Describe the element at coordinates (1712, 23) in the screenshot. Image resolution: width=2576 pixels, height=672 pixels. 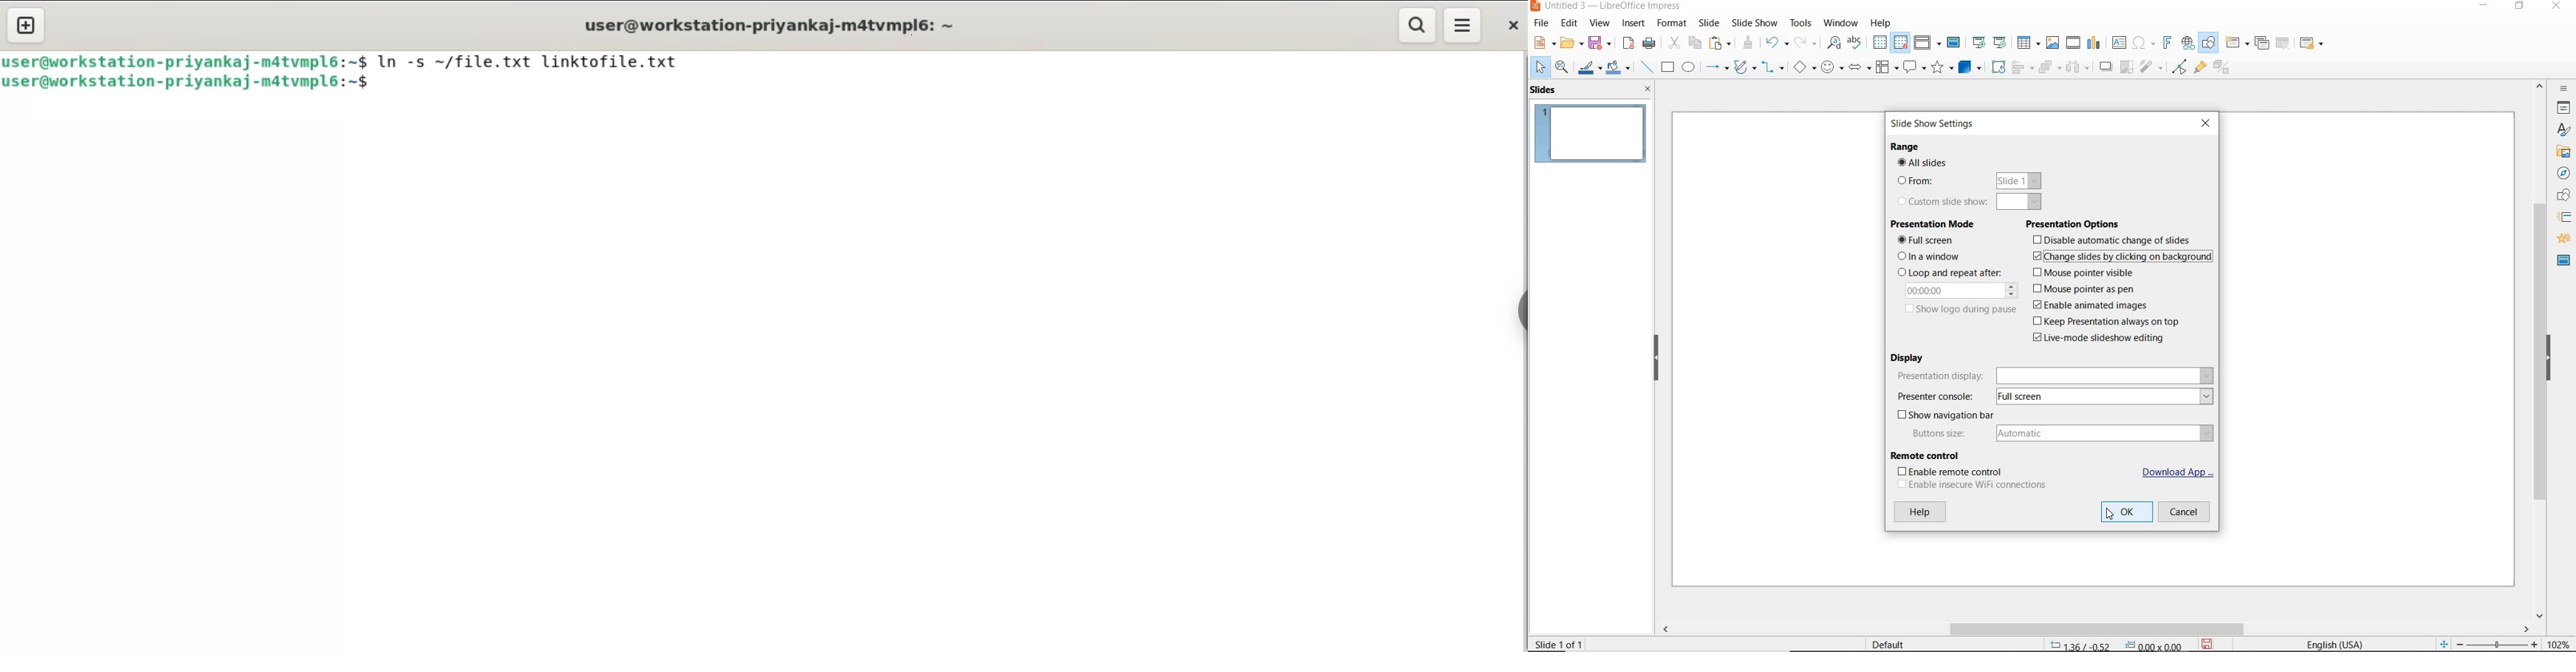
I see `SLIDE` at that location.